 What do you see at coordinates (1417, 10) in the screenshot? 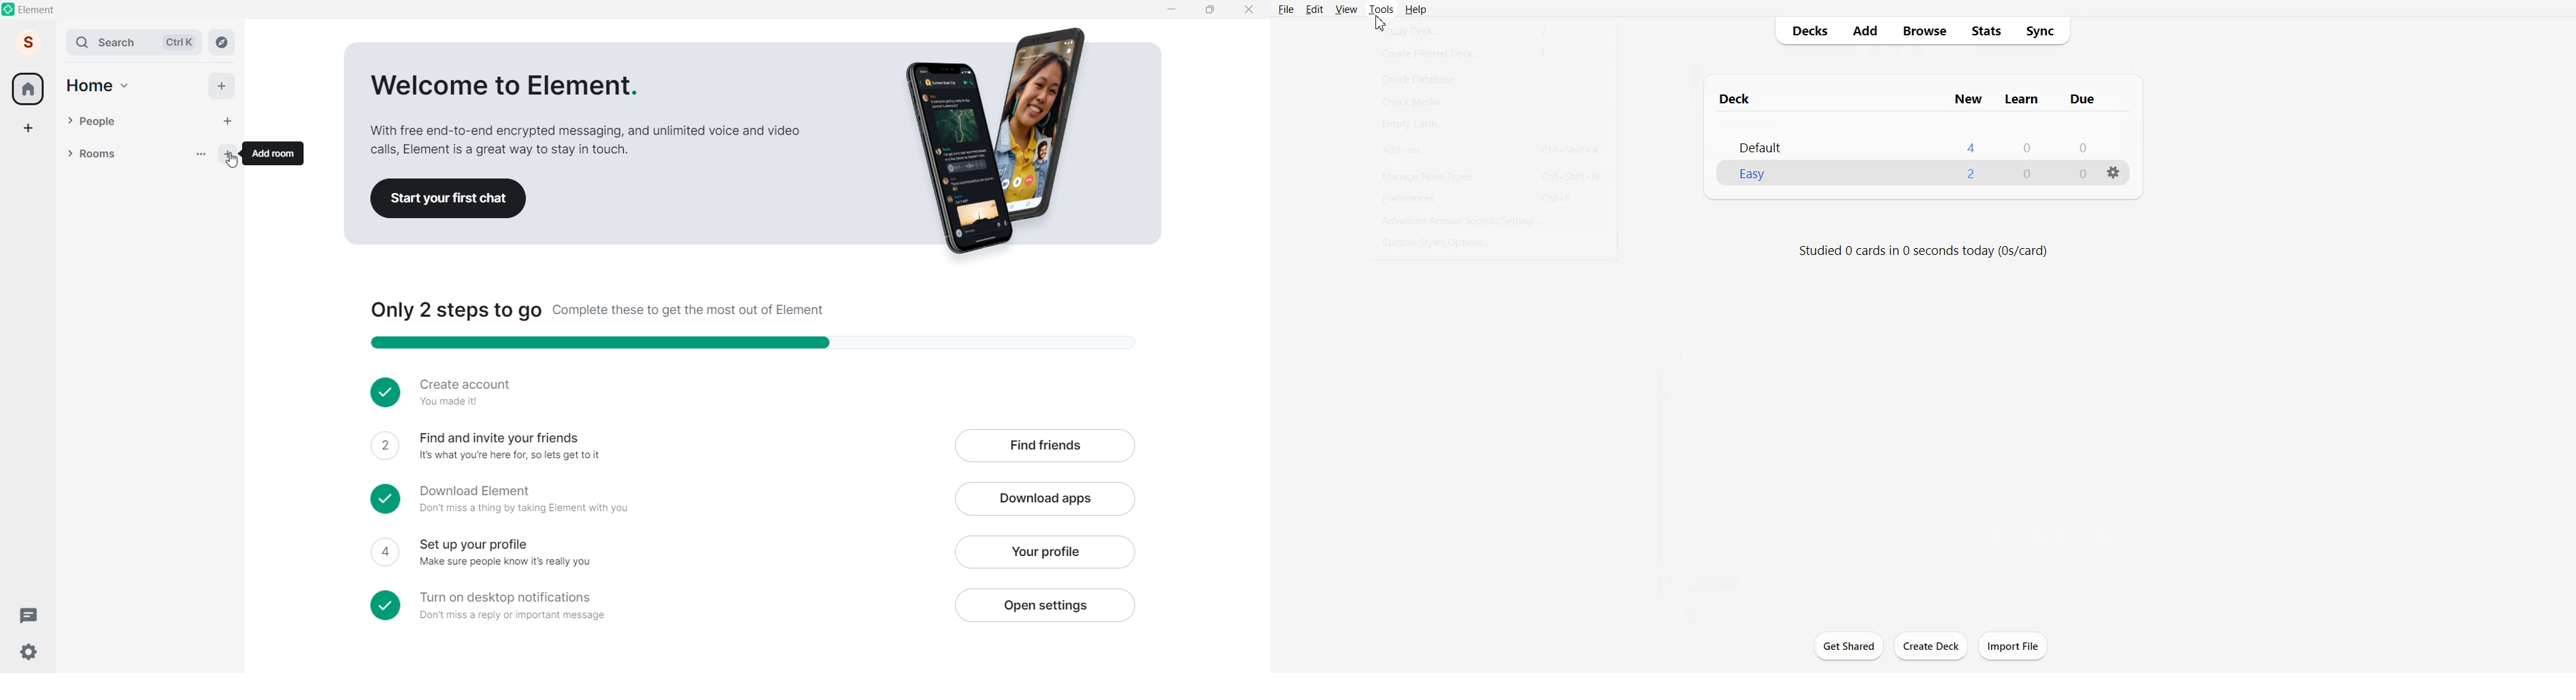
I see `Help` at bounding box center [1417, 10].